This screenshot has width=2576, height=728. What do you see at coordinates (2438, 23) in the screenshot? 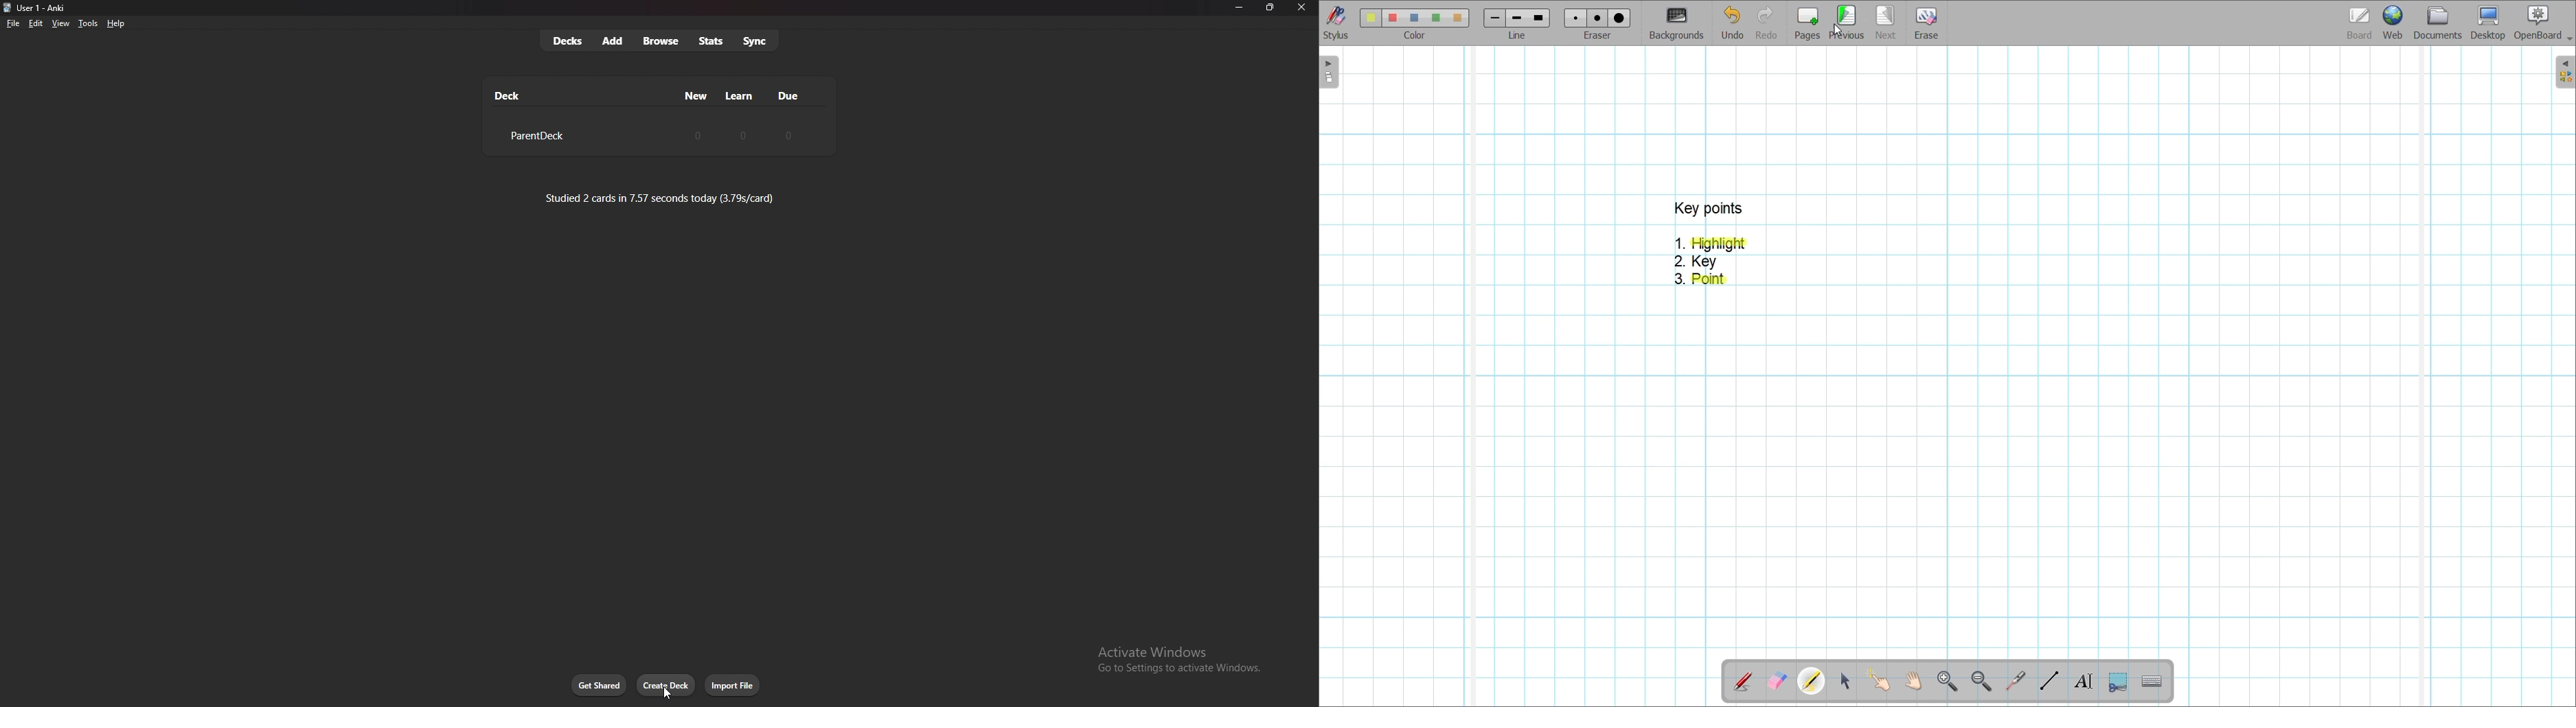
I see `Documents` at bounding box center [2438, 23].